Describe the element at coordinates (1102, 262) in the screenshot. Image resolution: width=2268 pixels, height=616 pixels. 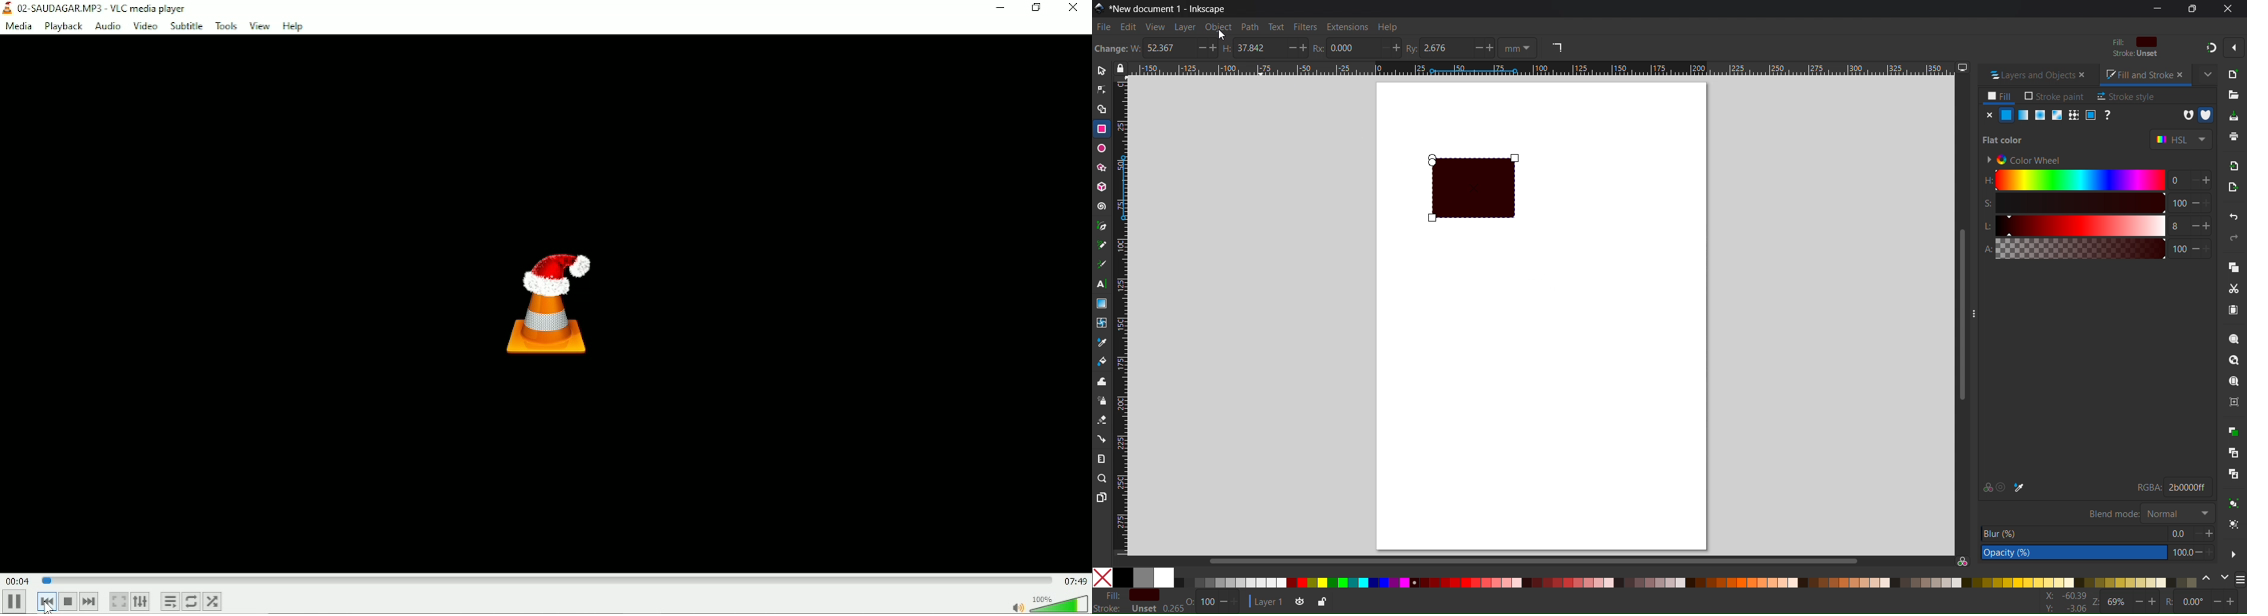
I see `Calligraphy tool` at that location.